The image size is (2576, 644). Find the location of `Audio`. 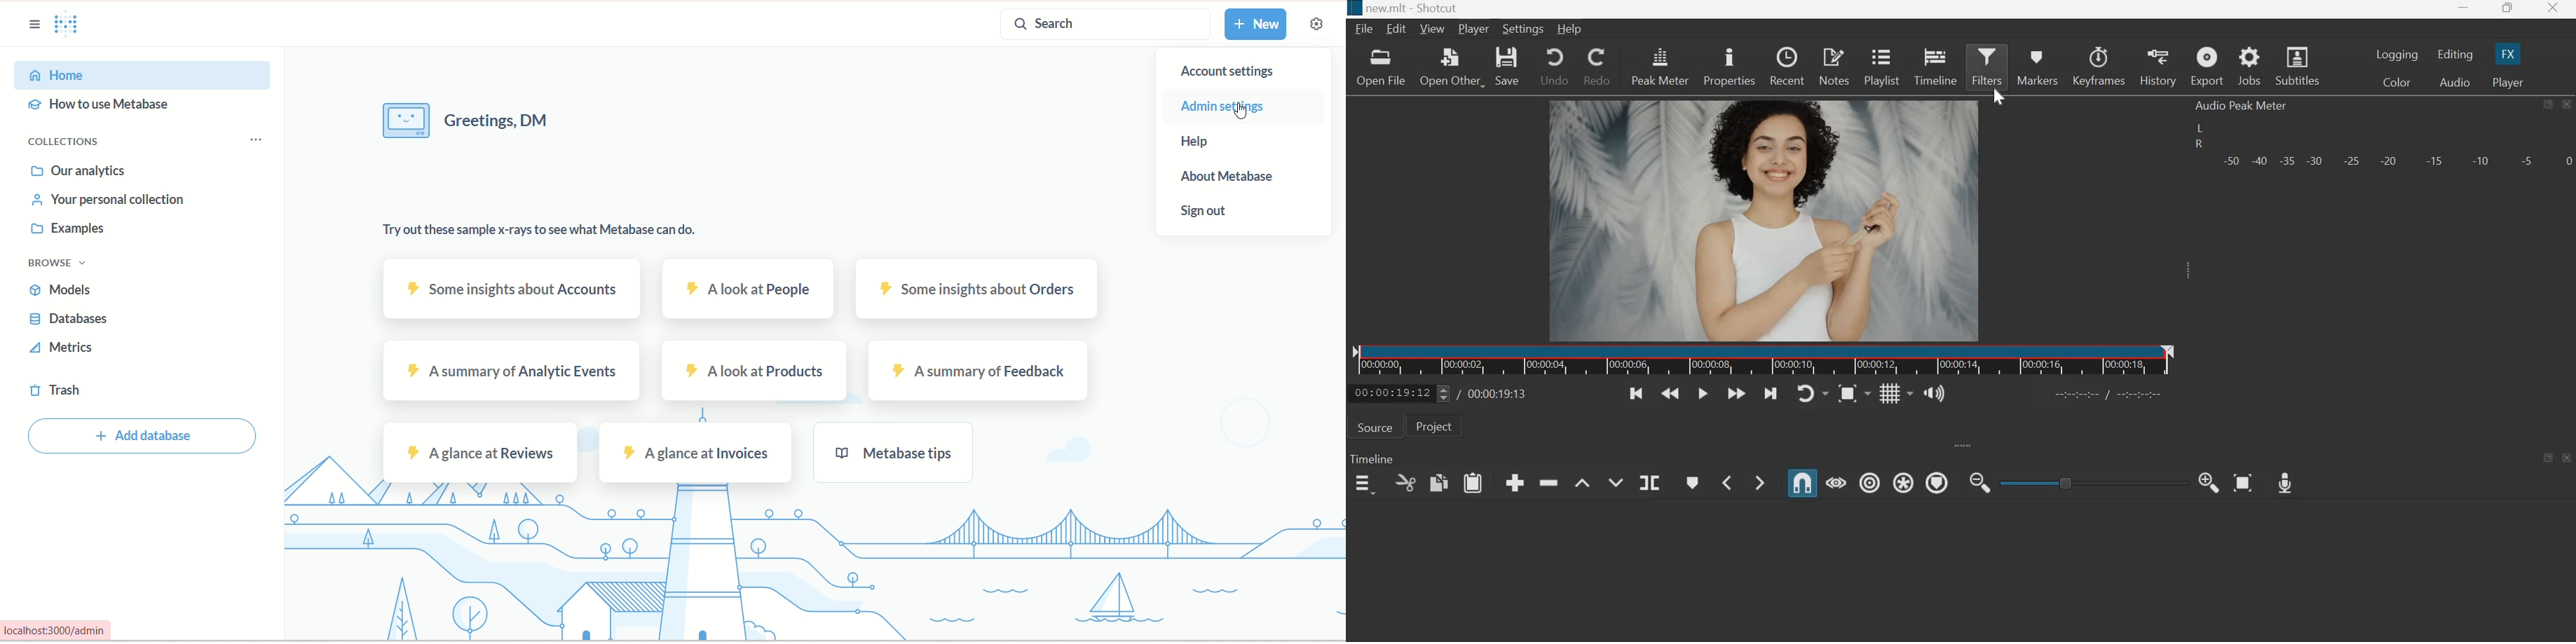

Audio is located at coordinates (2455, 83).